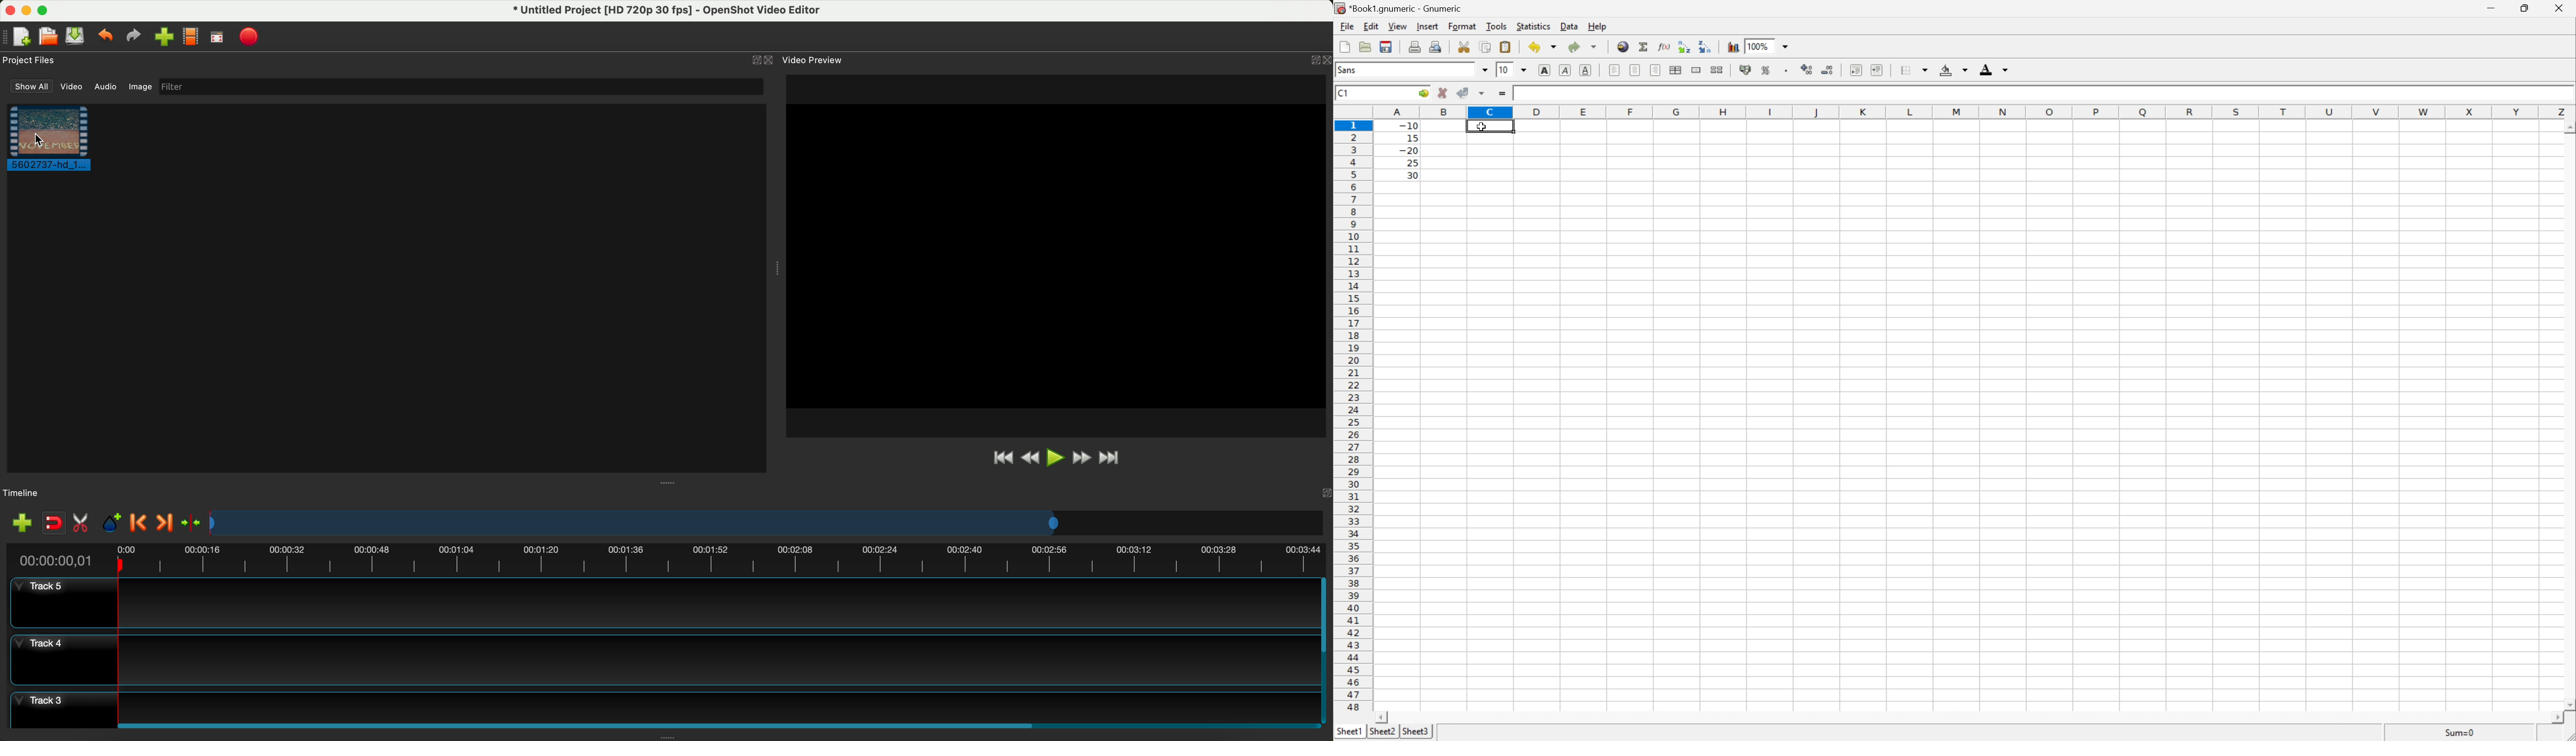 The height and width of the screenshot is (756, 2576). What do you see at coordinates (1504, 70) in the screenshot?
I see `10` at bounding box center [1504, 70].